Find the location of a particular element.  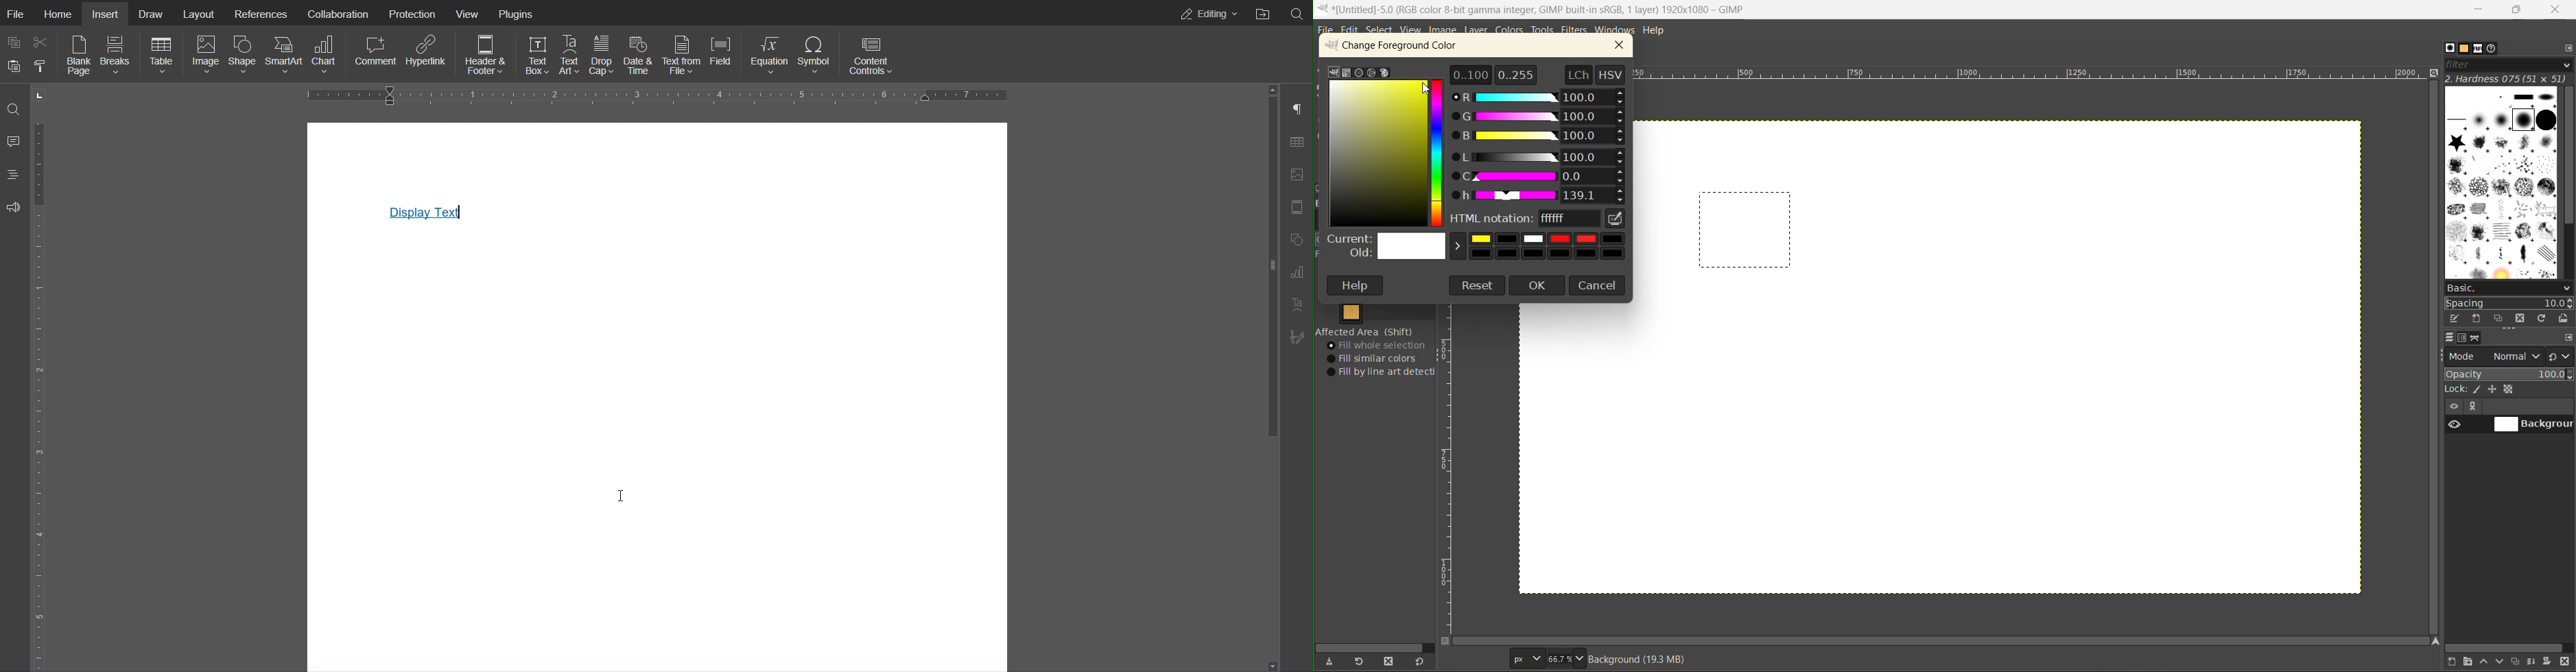

Image is located at coordinates (206, 56).